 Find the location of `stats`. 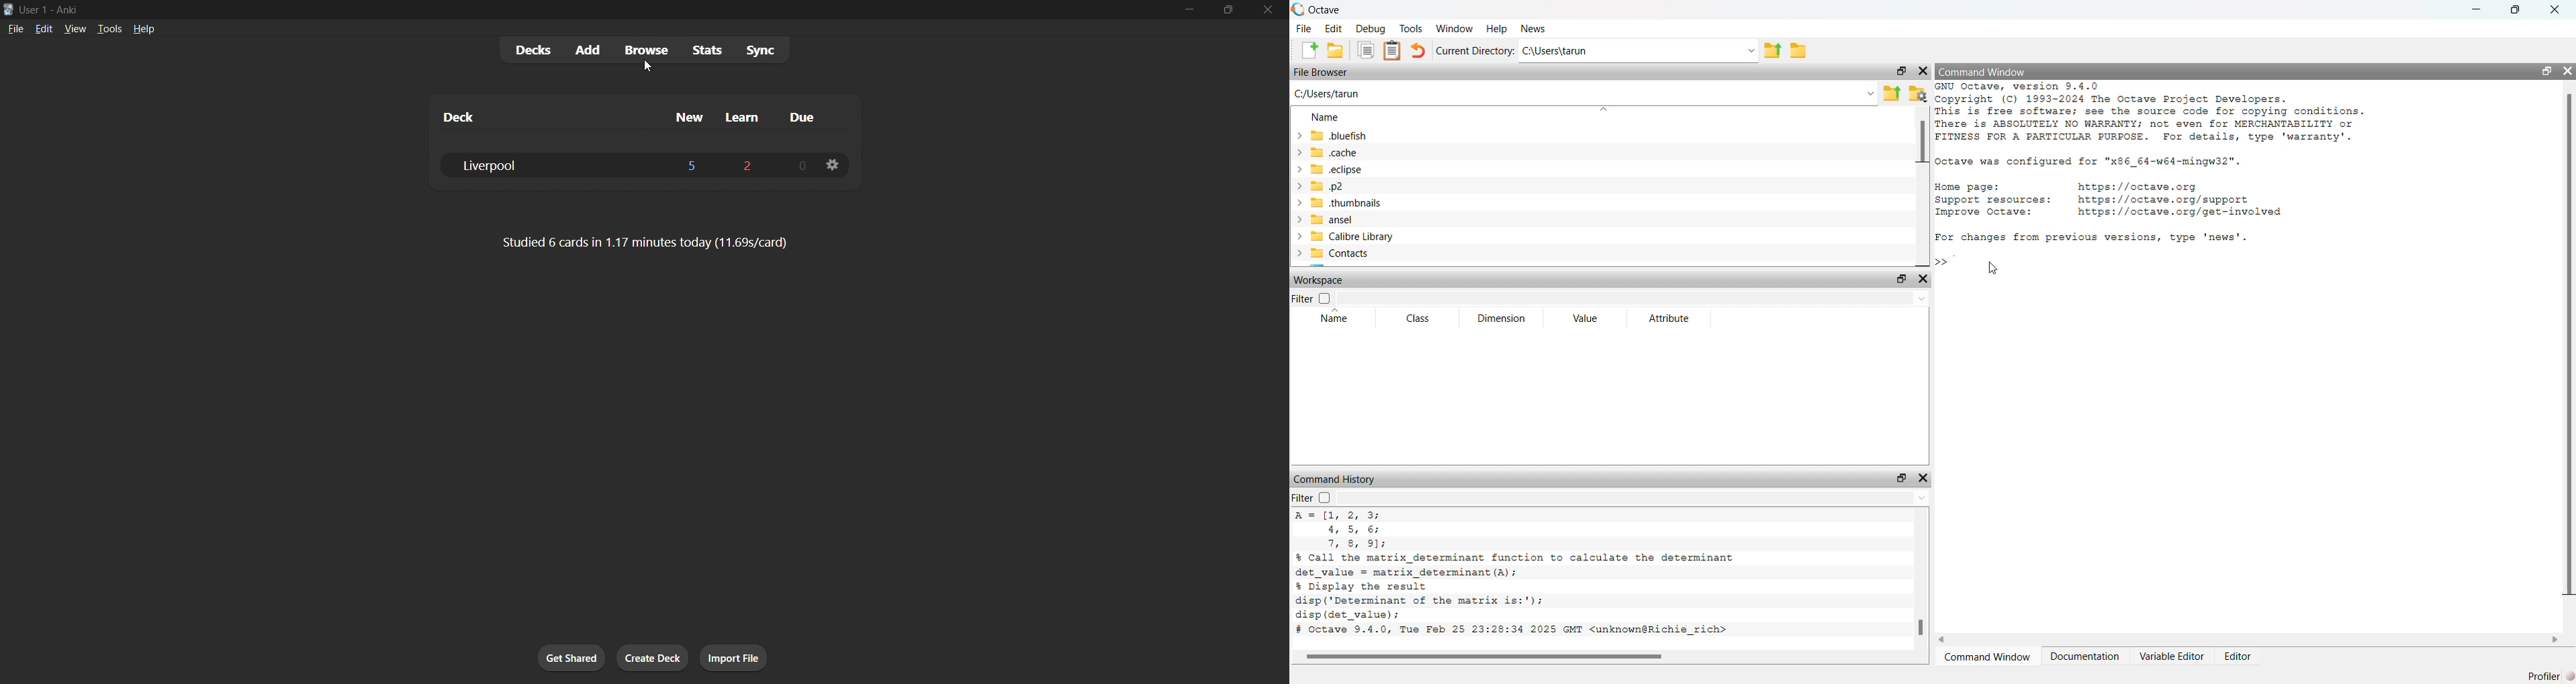

stats is located at coordinates (706, 51).